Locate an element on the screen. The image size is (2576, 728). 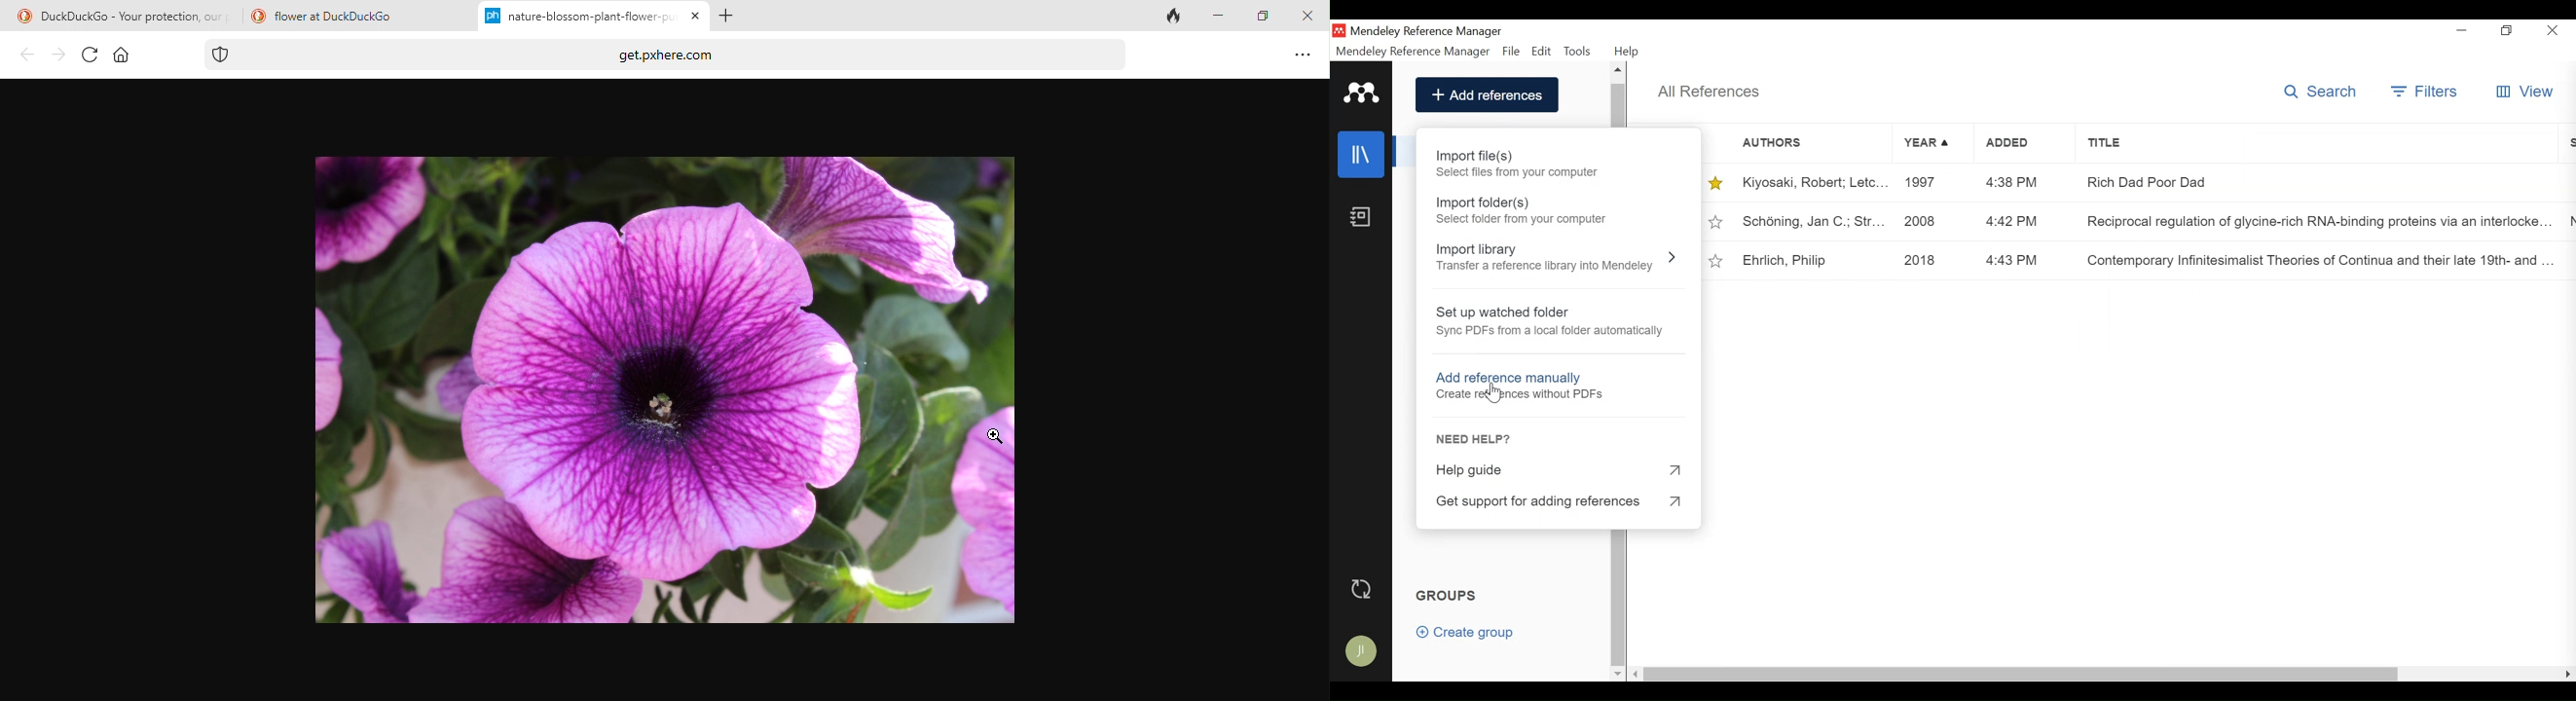
Scroll left is located at coordinates (1636, 674).